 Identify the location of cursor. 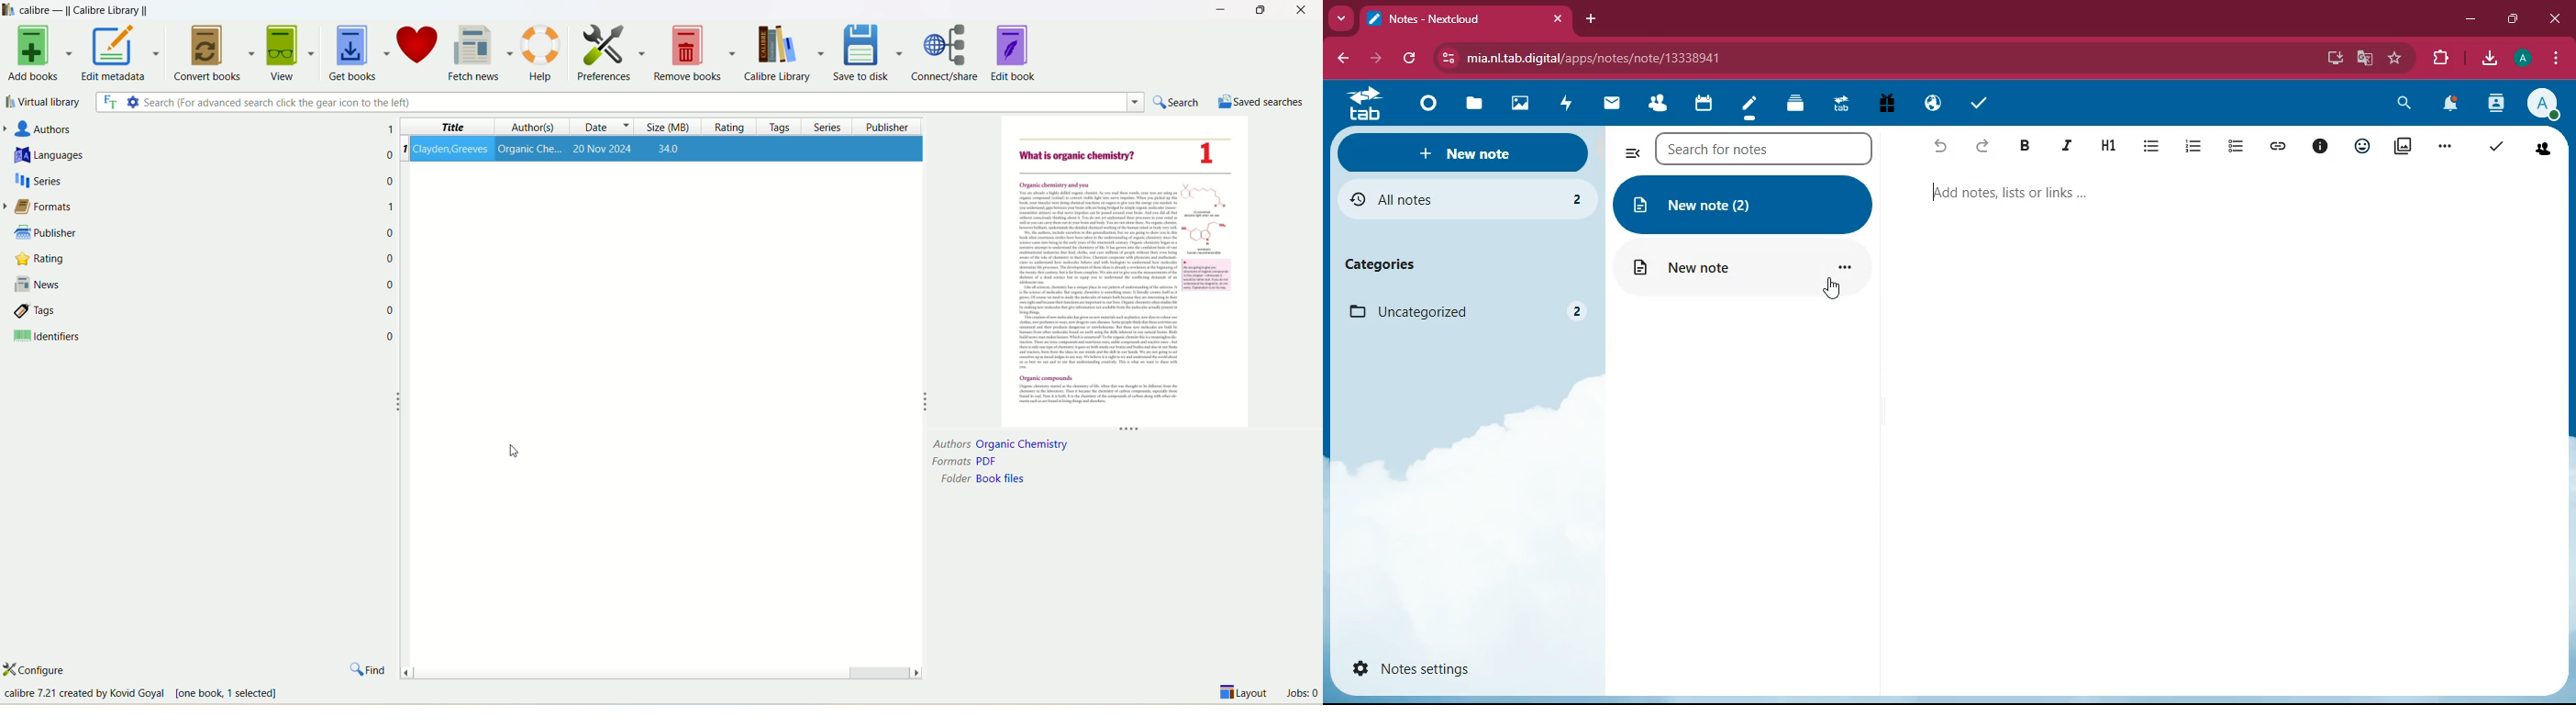
(1835, 288).